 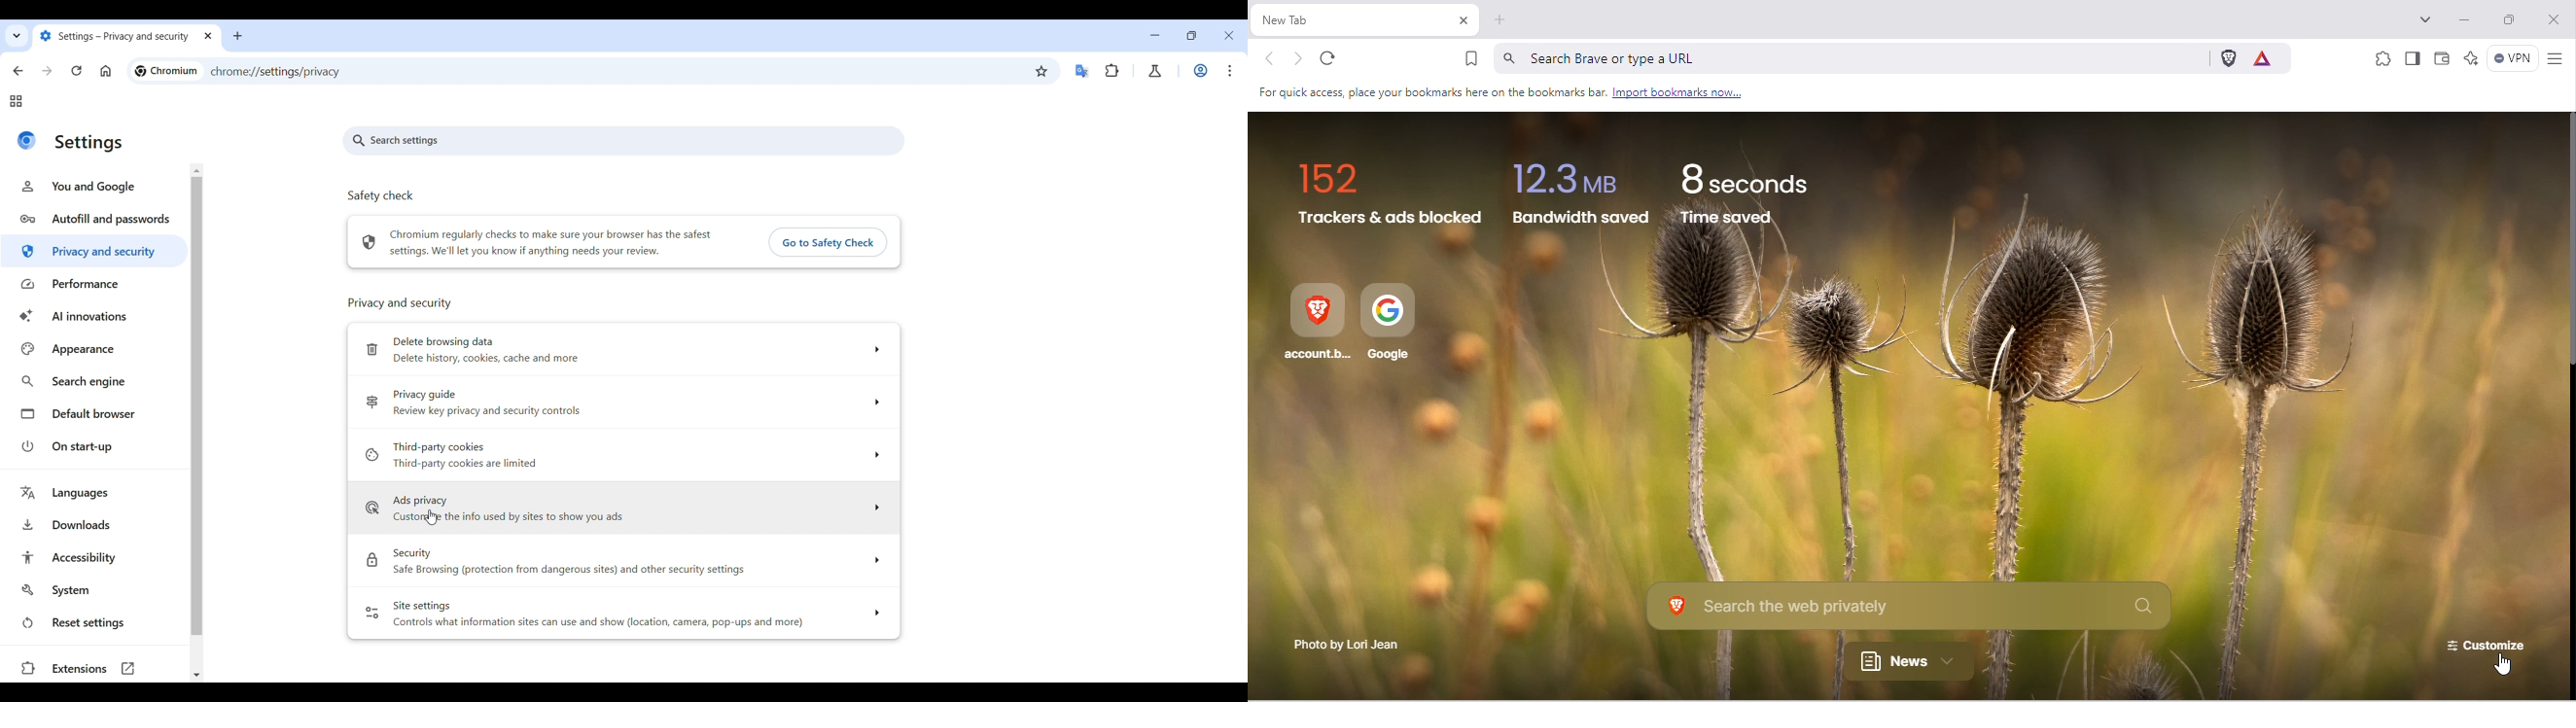 What do you see at coordinates (16, 101) in the screenshot?
I see `Tab groups ` at bounding box center [16, 101].